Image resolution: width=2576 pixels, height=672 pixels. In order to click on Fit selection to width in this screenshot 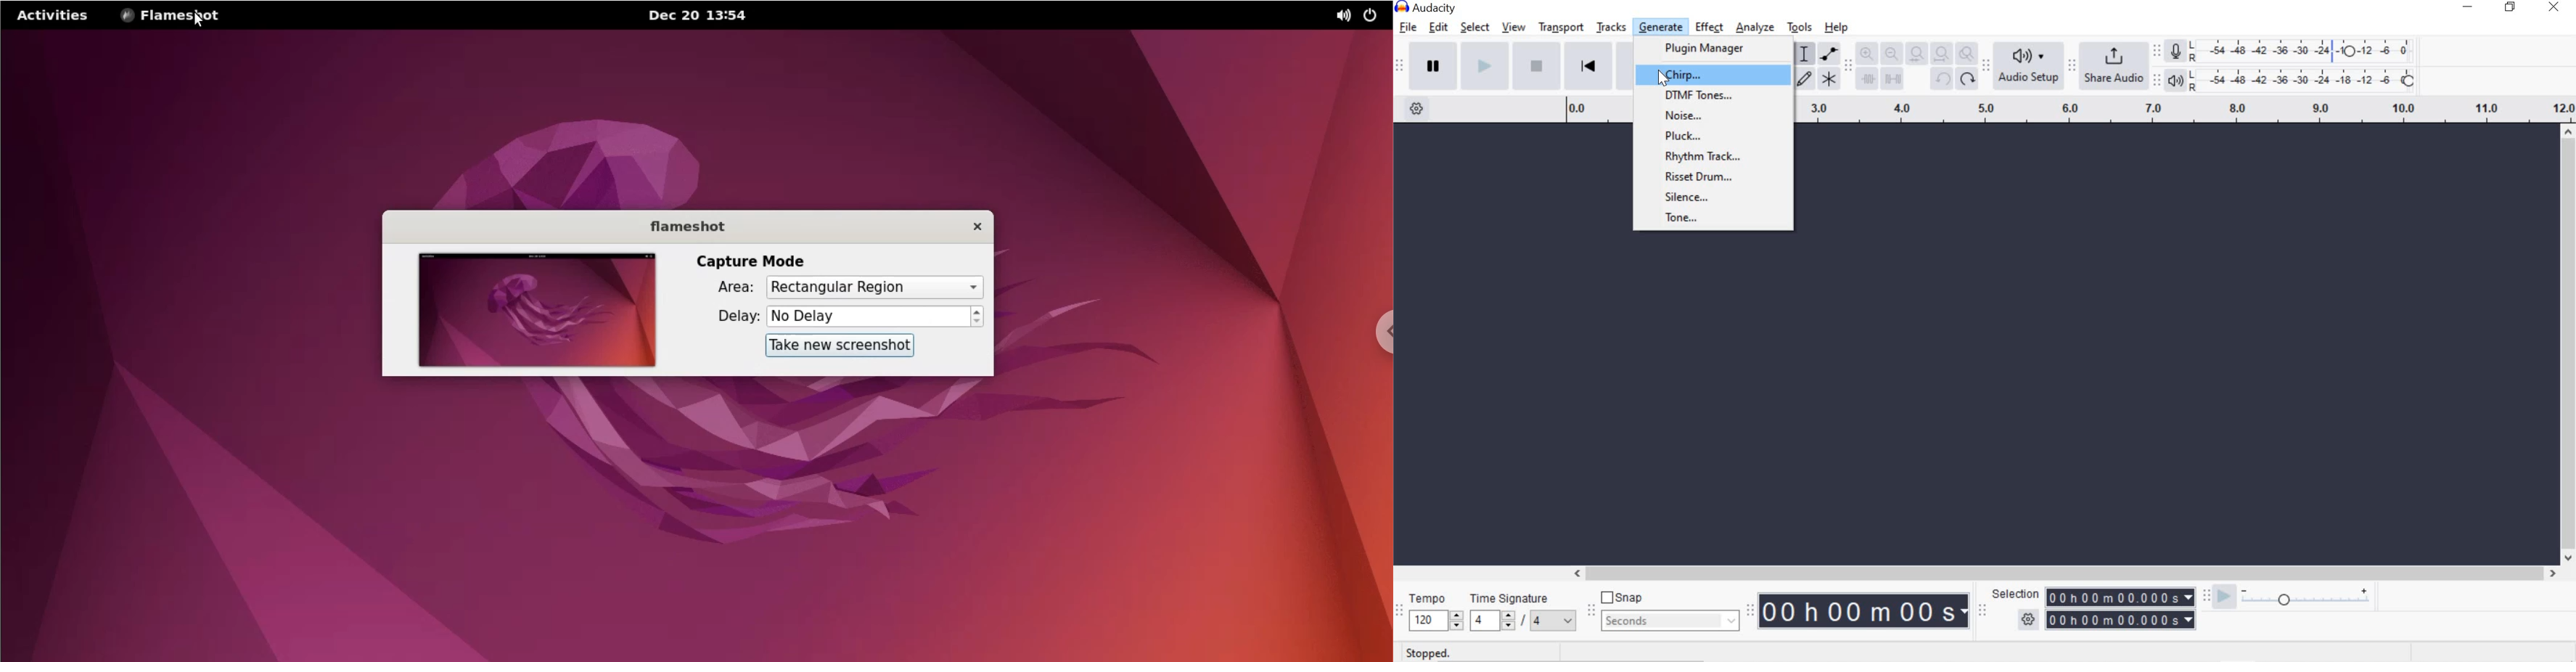, I will do `click(1915, 55)`.